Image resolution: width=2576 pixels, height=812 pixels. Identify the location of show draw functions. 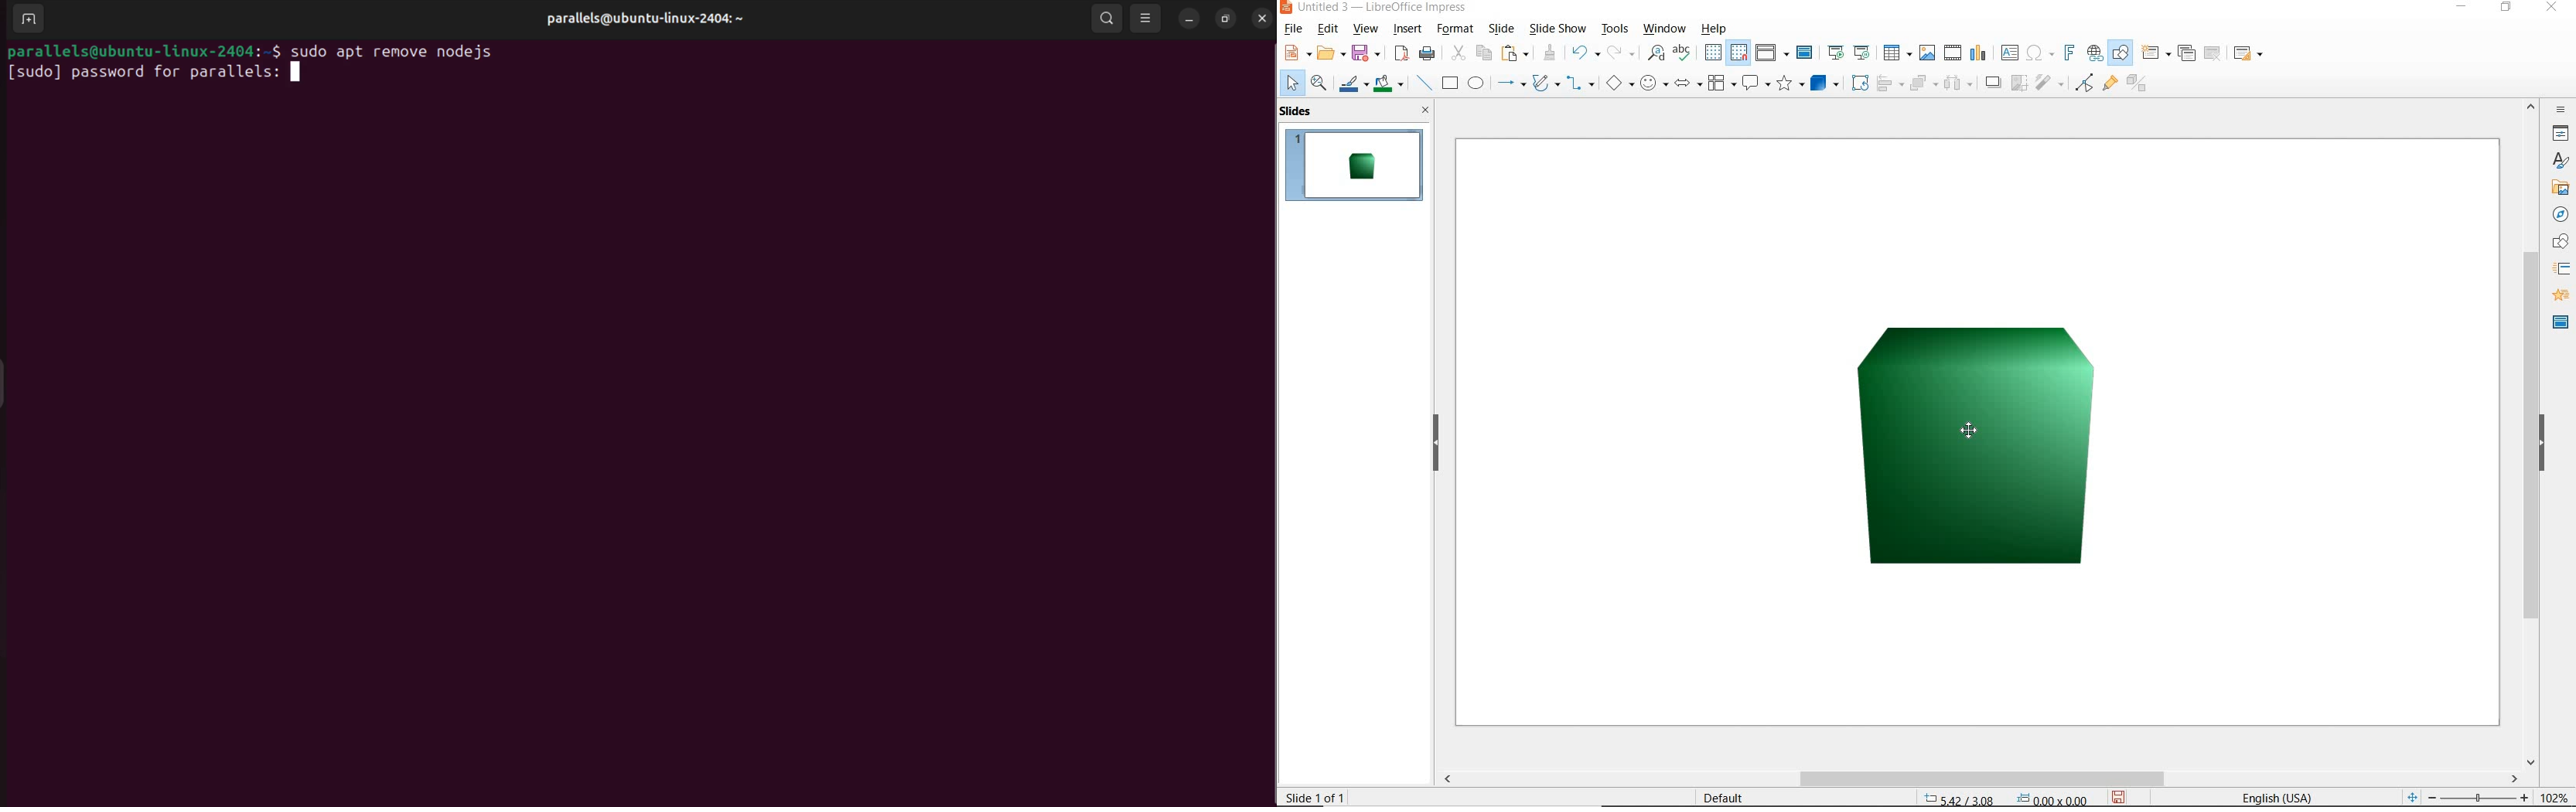
(2122, 53).